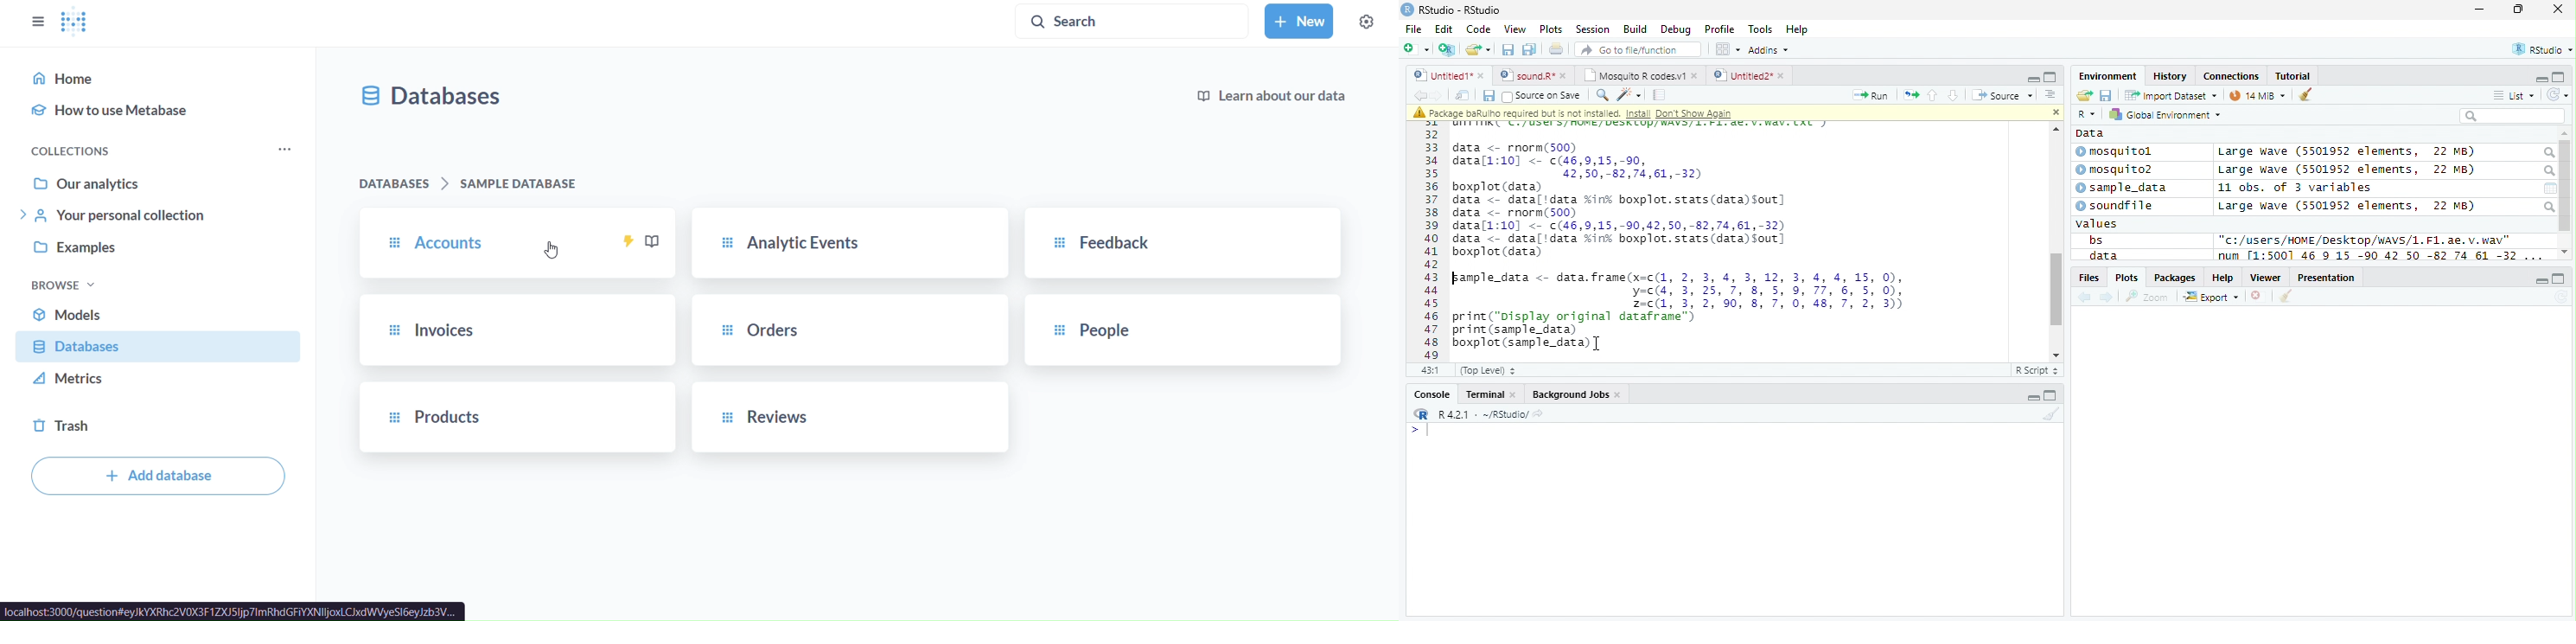 The width and height of the screenshot is (2576, 644). I want to click on Large wave (5501952 elements, 22 MB), so click(2346, 152).